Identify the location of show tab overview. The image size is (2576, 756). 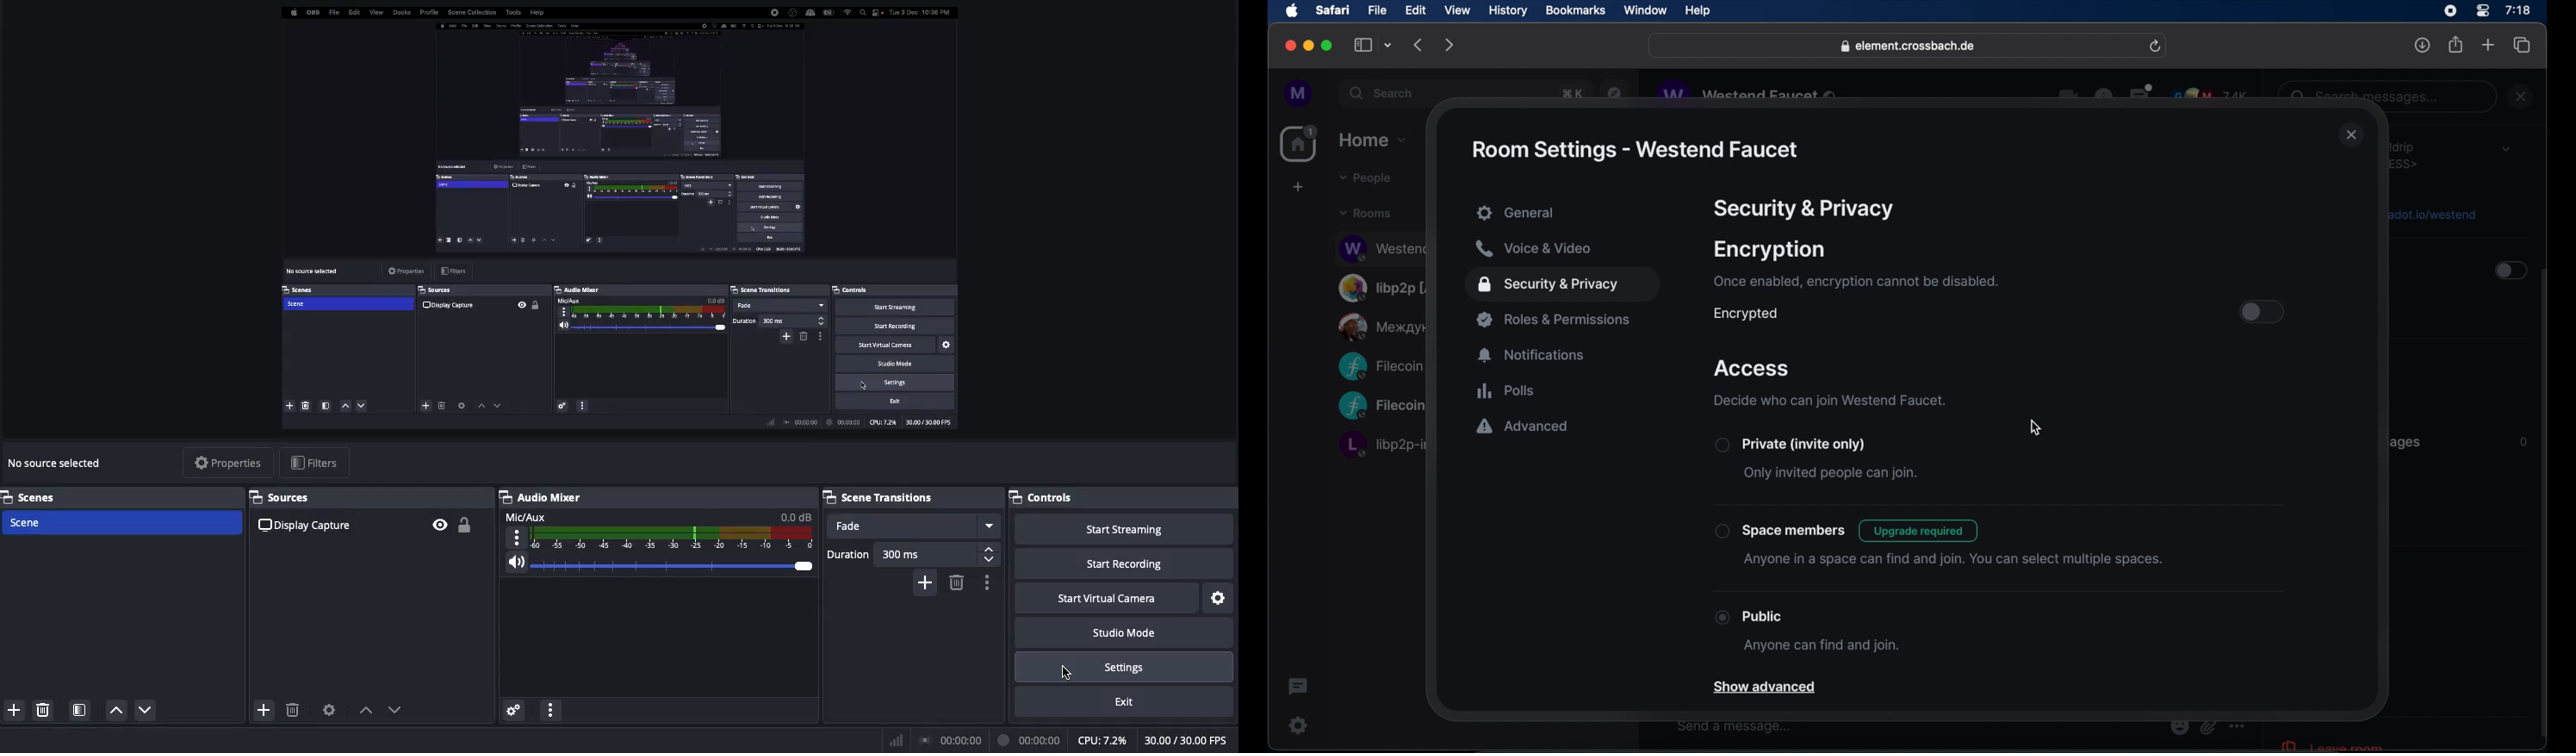
(2523, 45).